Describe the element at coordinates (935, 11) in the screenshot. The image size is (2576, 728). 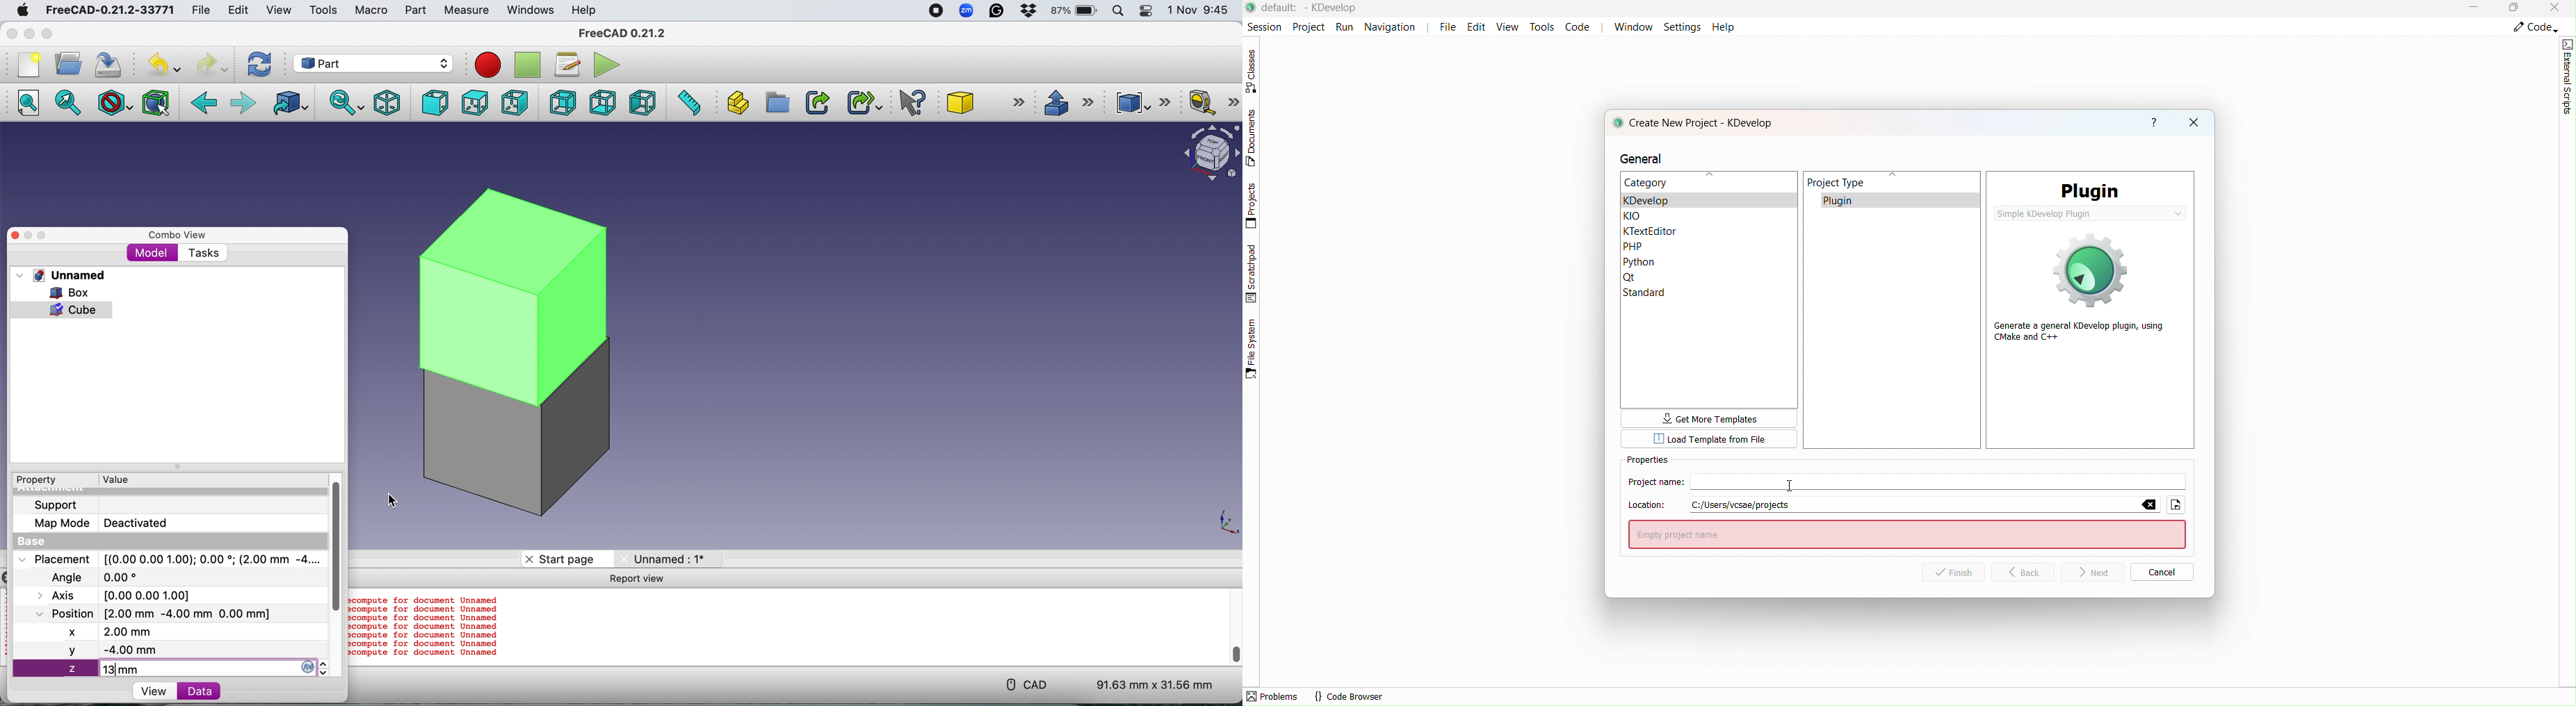
I see `screen recorder` at that location.